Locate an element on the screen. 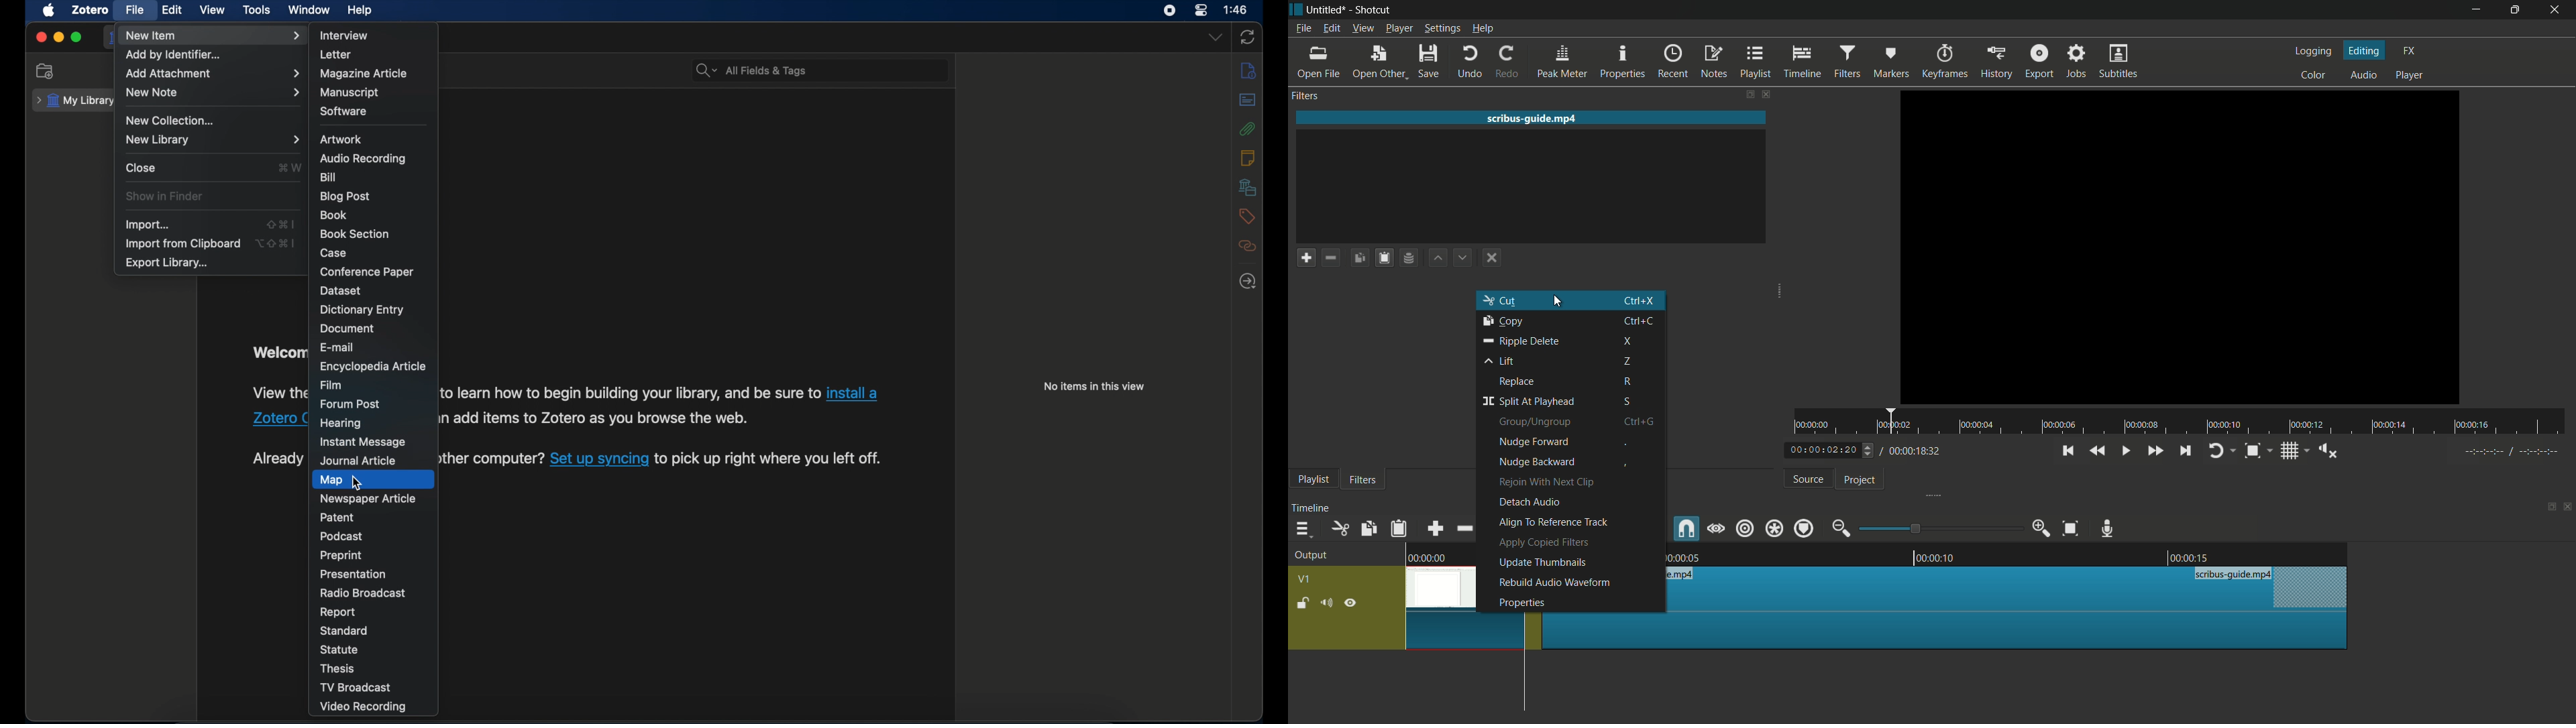 This screenshot has height=728, width=2576. manuscript is located at coordinates (350, 93).